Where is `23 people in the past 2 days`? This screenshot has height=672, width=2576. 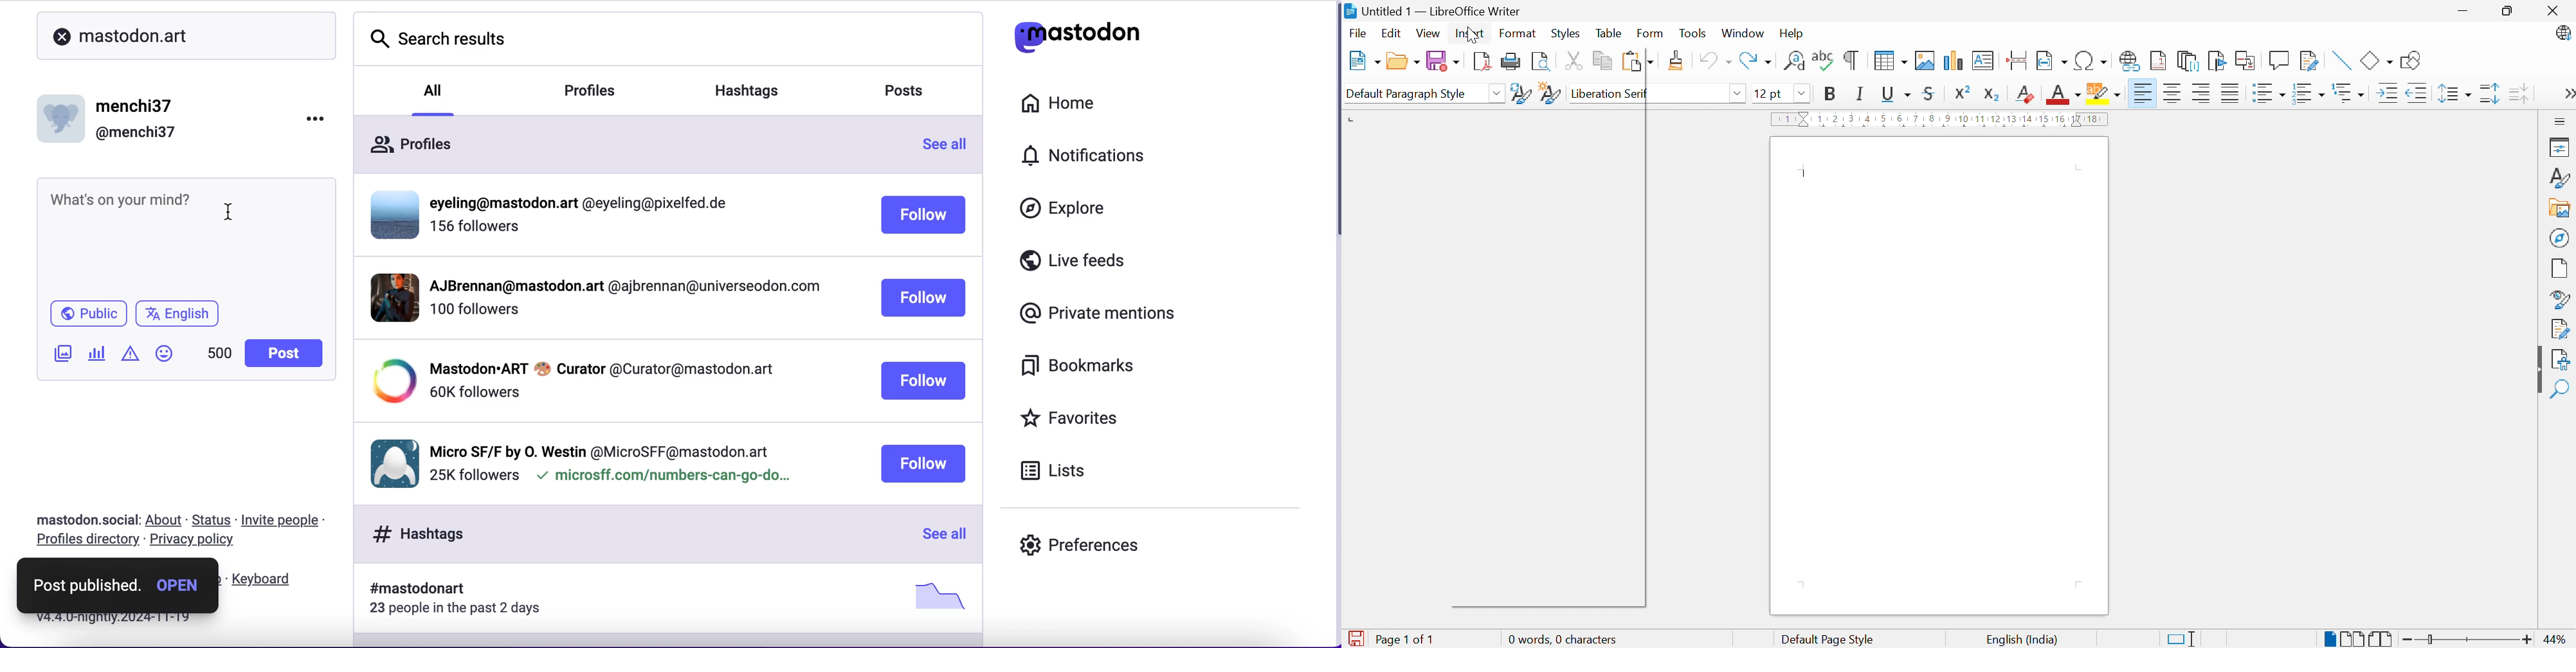 23 people in the past 2 days is located at coordinates (462, 610).